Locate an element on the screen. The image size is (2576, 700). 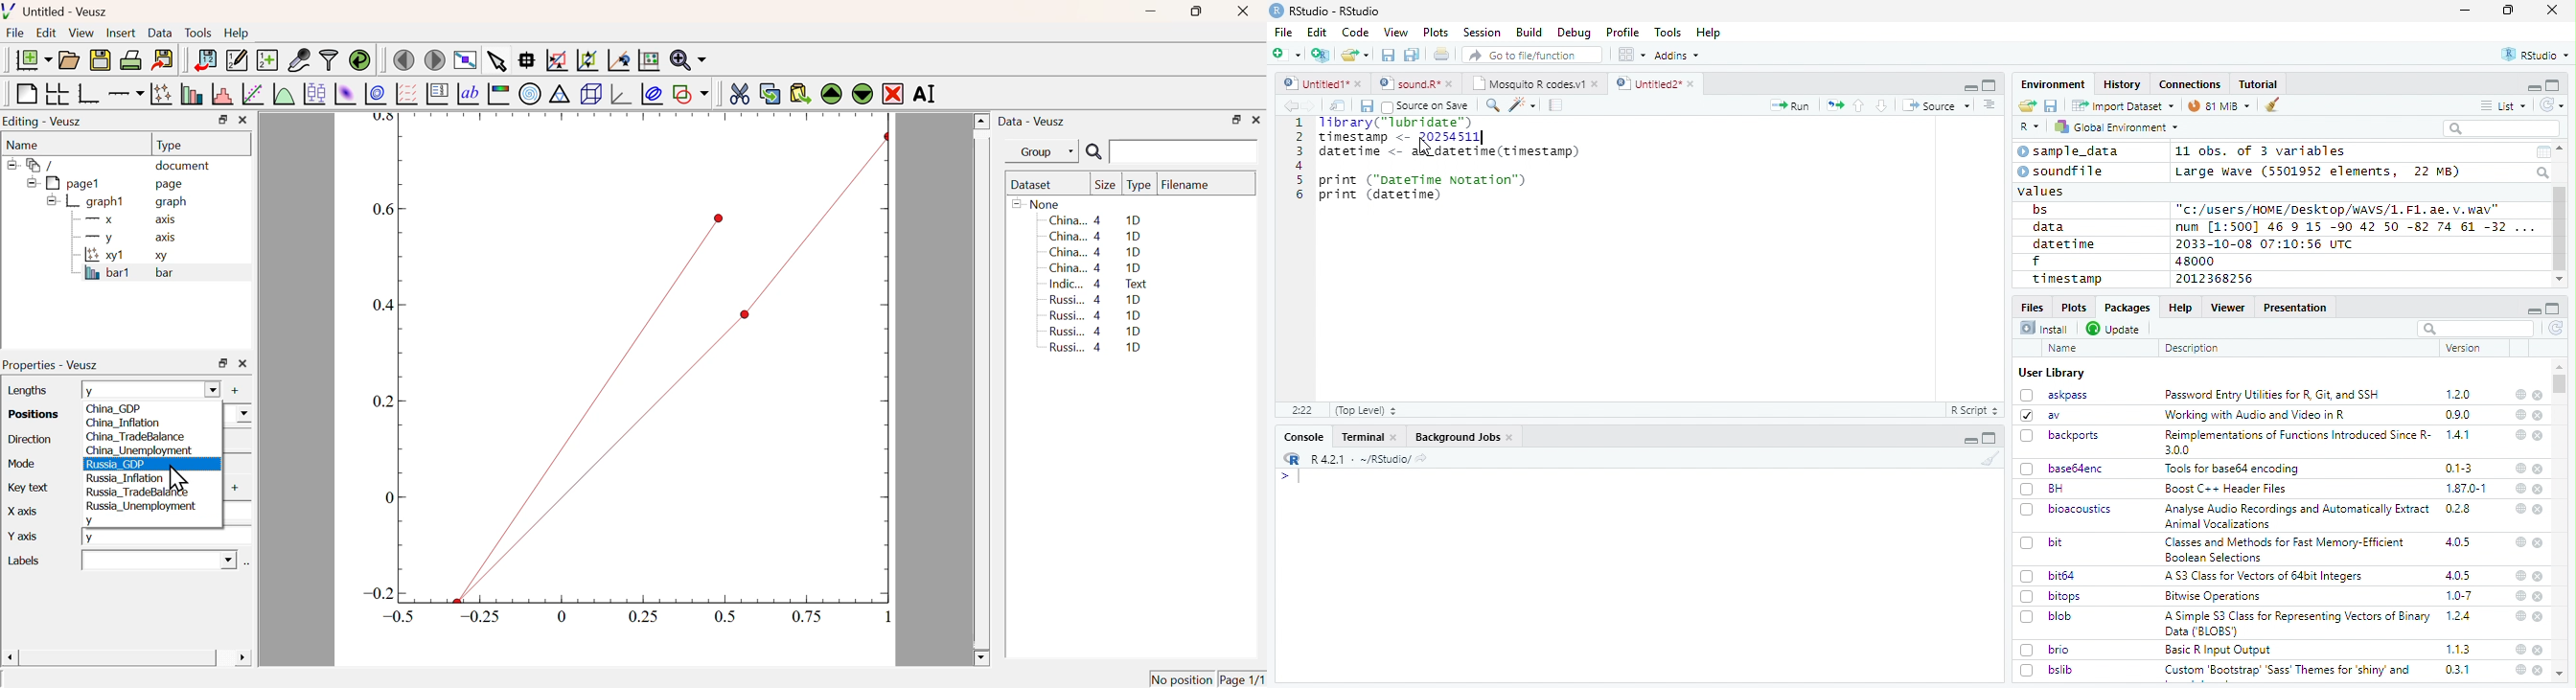
library ("lubridate") Timestamp <- 2012368256]datetime <- as_datetime(timestamp) is located at coordinates (1447, 138).